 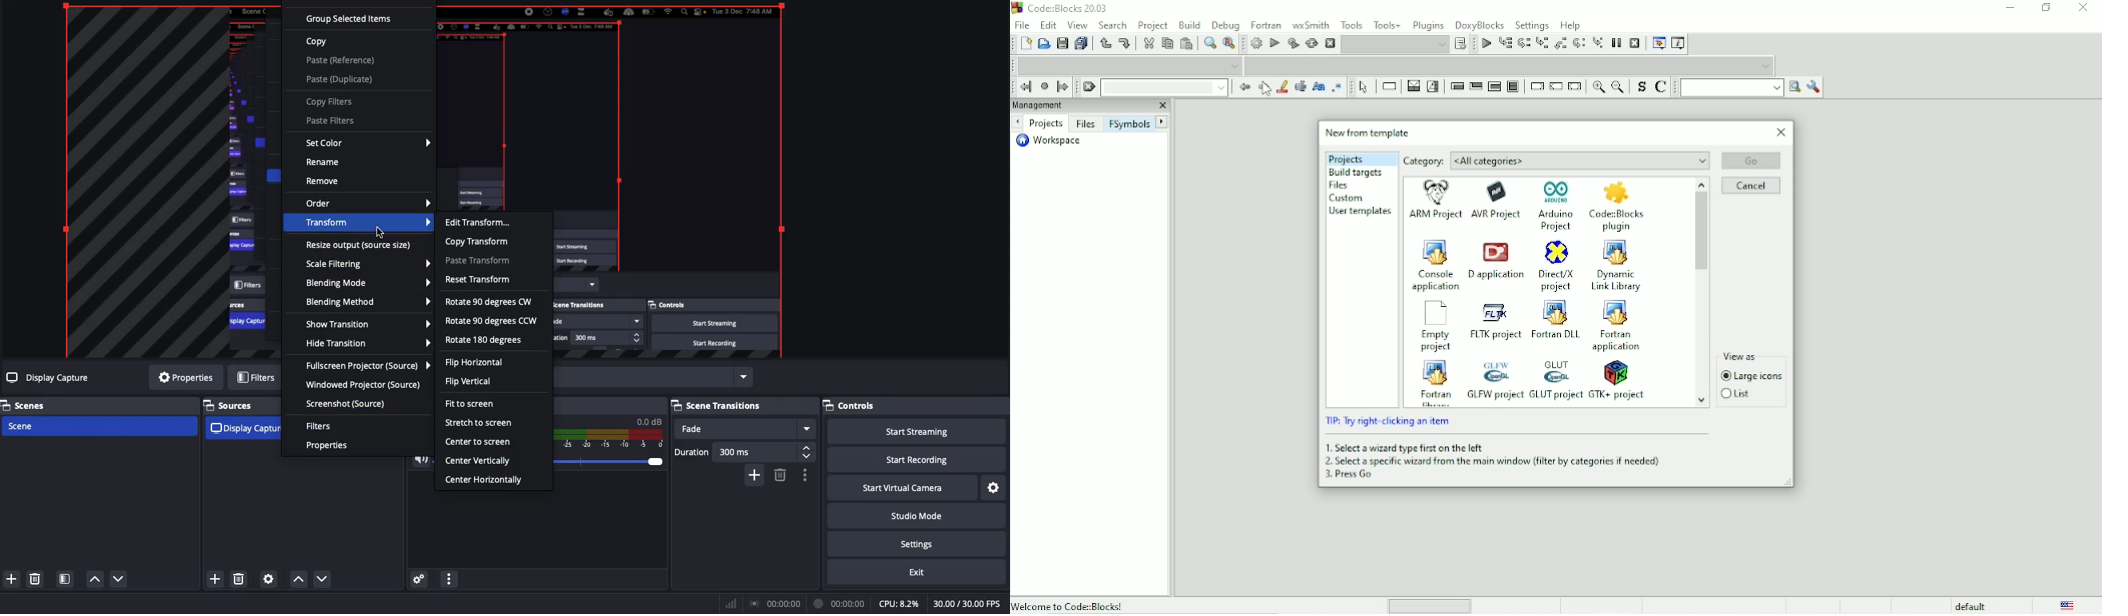 What do you see at coordinates (1639, 87) in the screenshot?
I see `Toggle source` at bounding box center [1639, 87].